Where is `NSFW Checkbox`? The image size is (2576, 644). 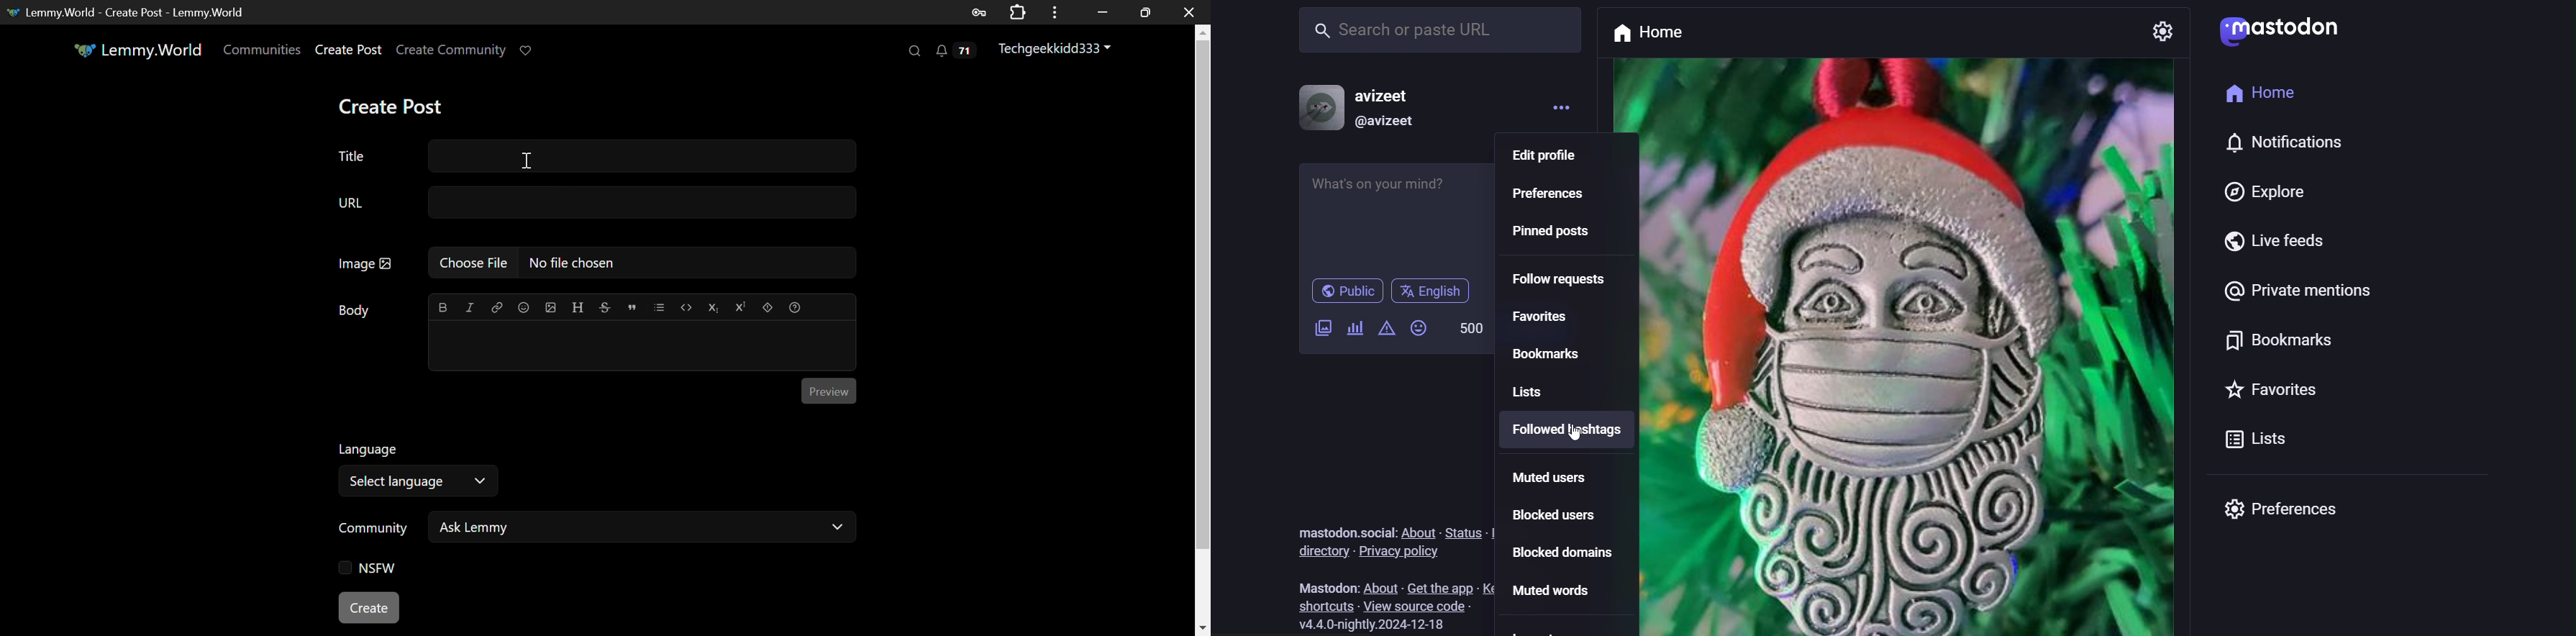
NSFW Checkbox is located at coordinates (372, 568).